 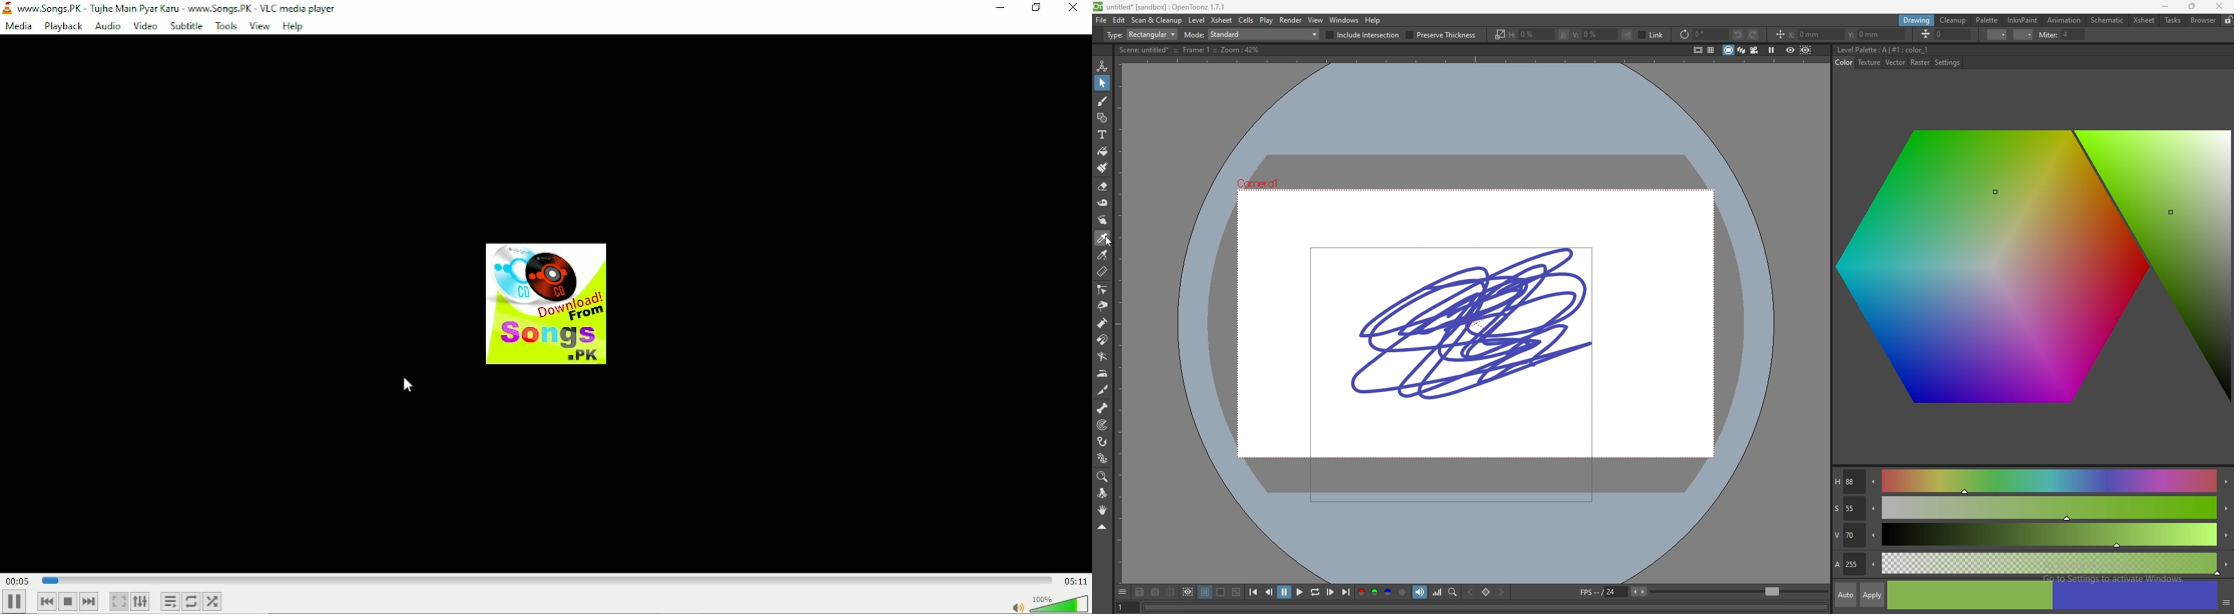 I want to click on checkered background, so click(x=1236, y=592).